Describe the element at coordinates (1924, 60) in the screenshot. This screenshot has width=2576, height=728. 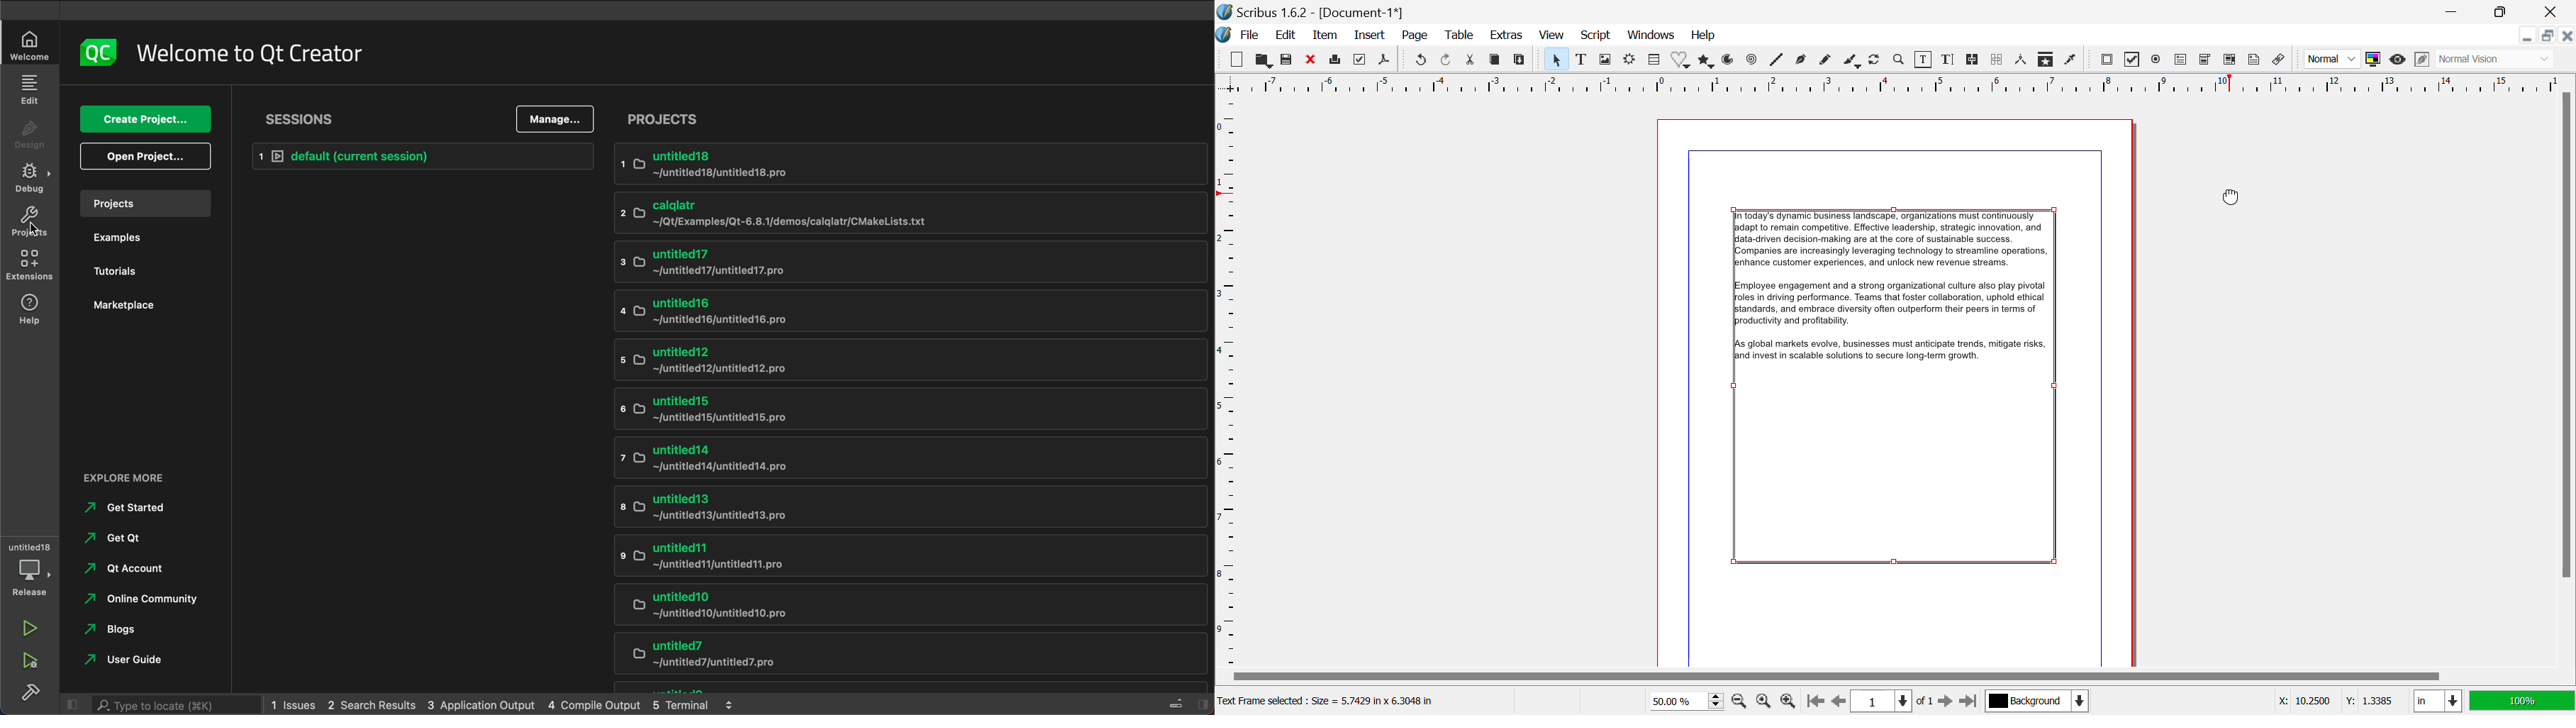
I see `Edit Content in Frames` at that location.